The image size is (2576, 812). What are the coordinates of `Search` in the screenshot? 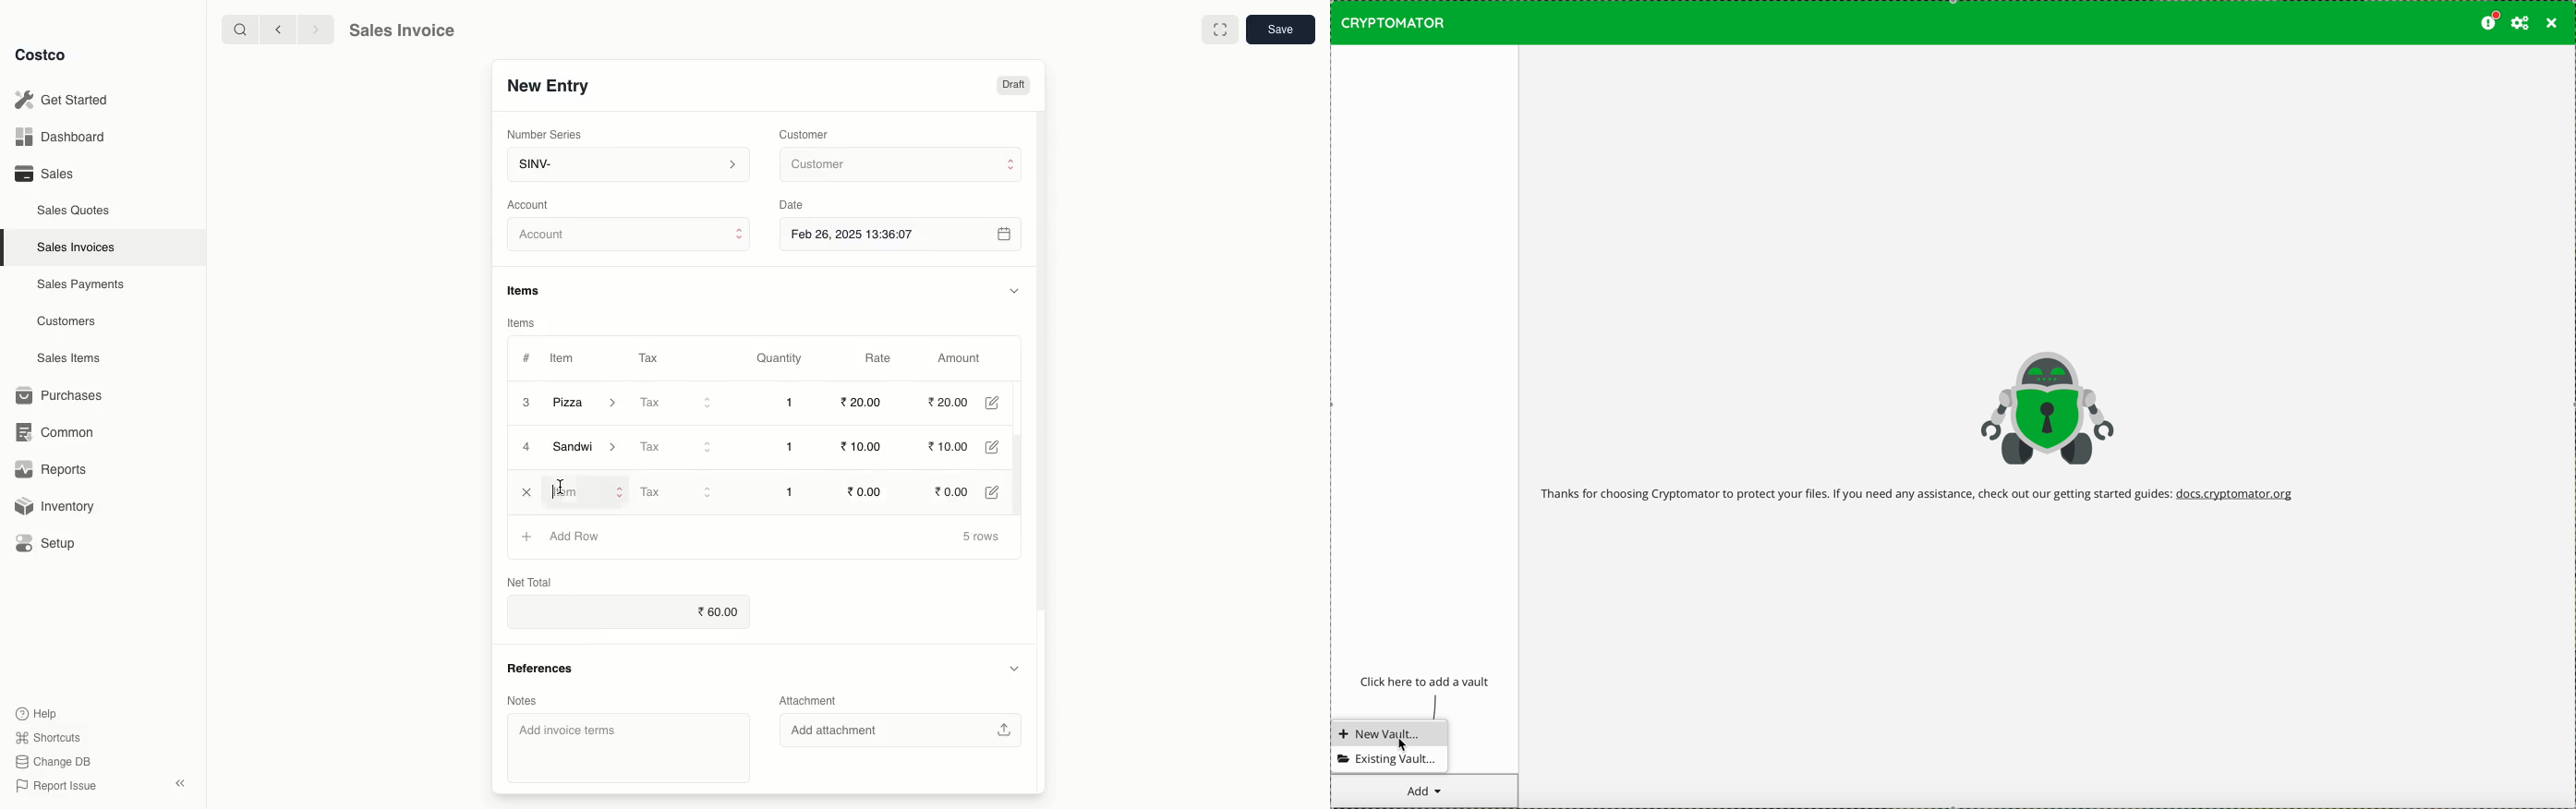 It's located at (237, 29).